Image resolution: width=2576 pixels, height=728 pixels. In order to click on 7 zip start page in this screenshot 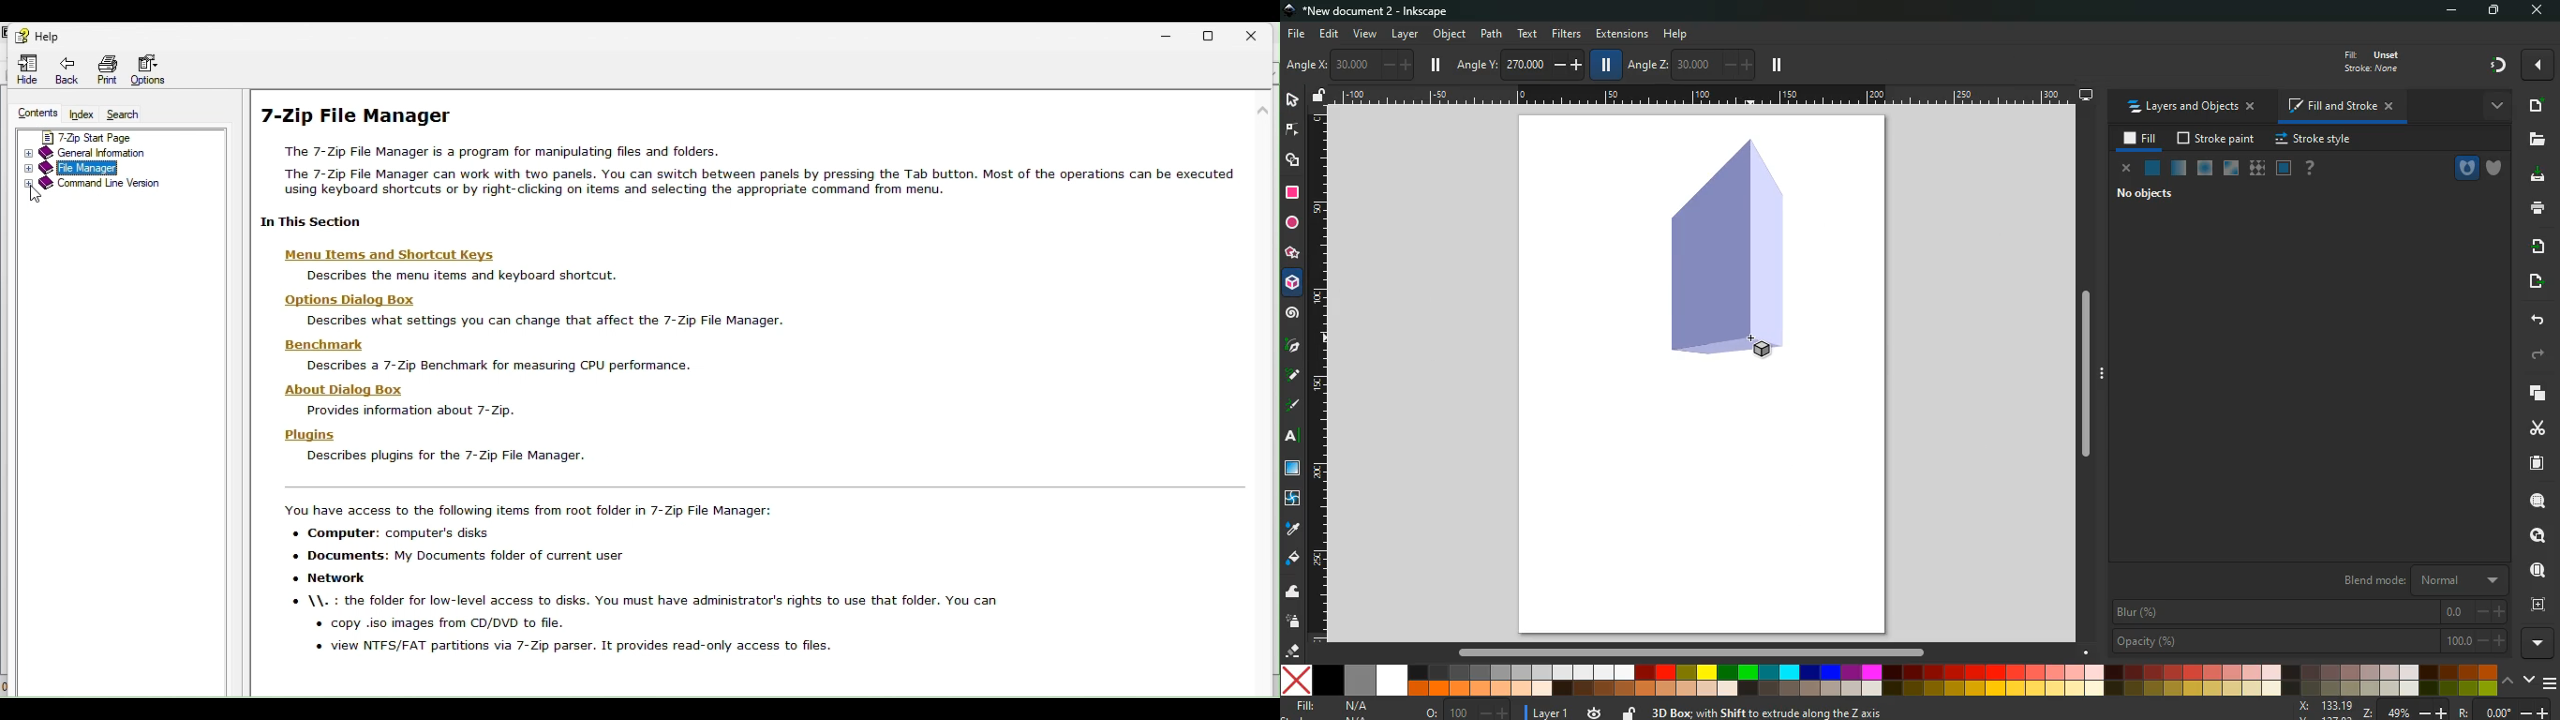, I will do `click(99, 136)`.